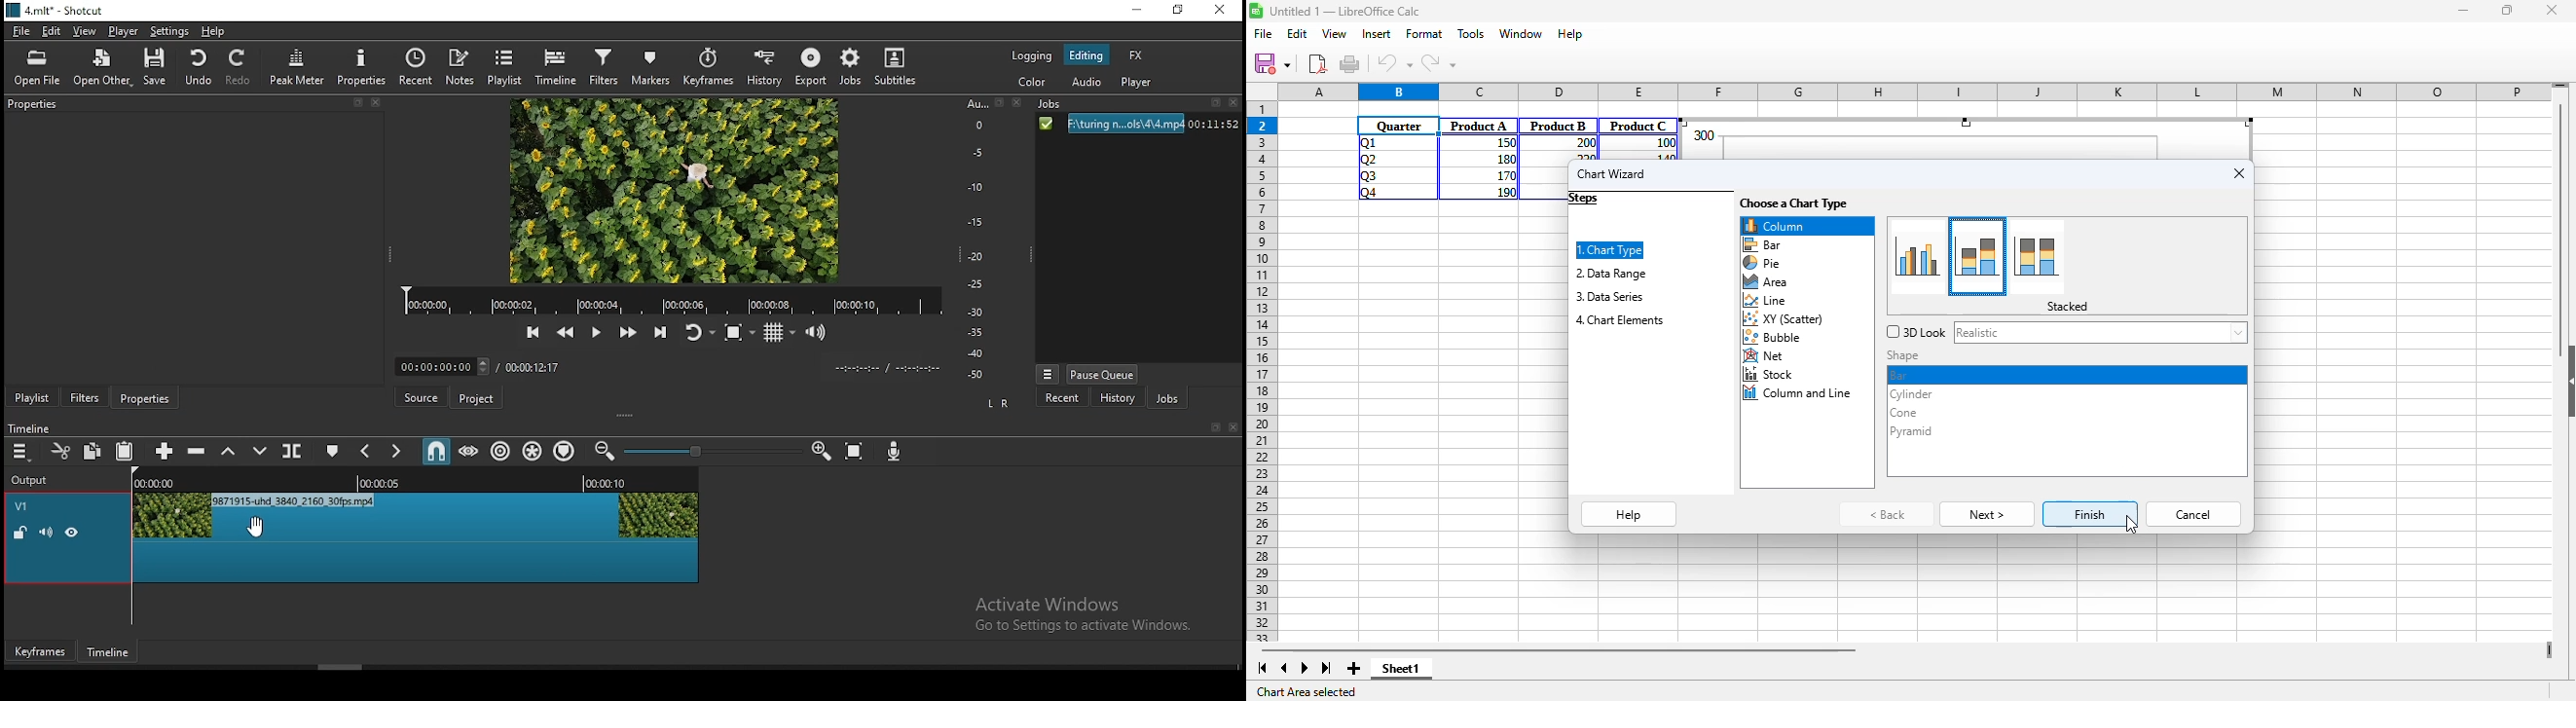  I want to click on create/edit marker, so click(333, 450).